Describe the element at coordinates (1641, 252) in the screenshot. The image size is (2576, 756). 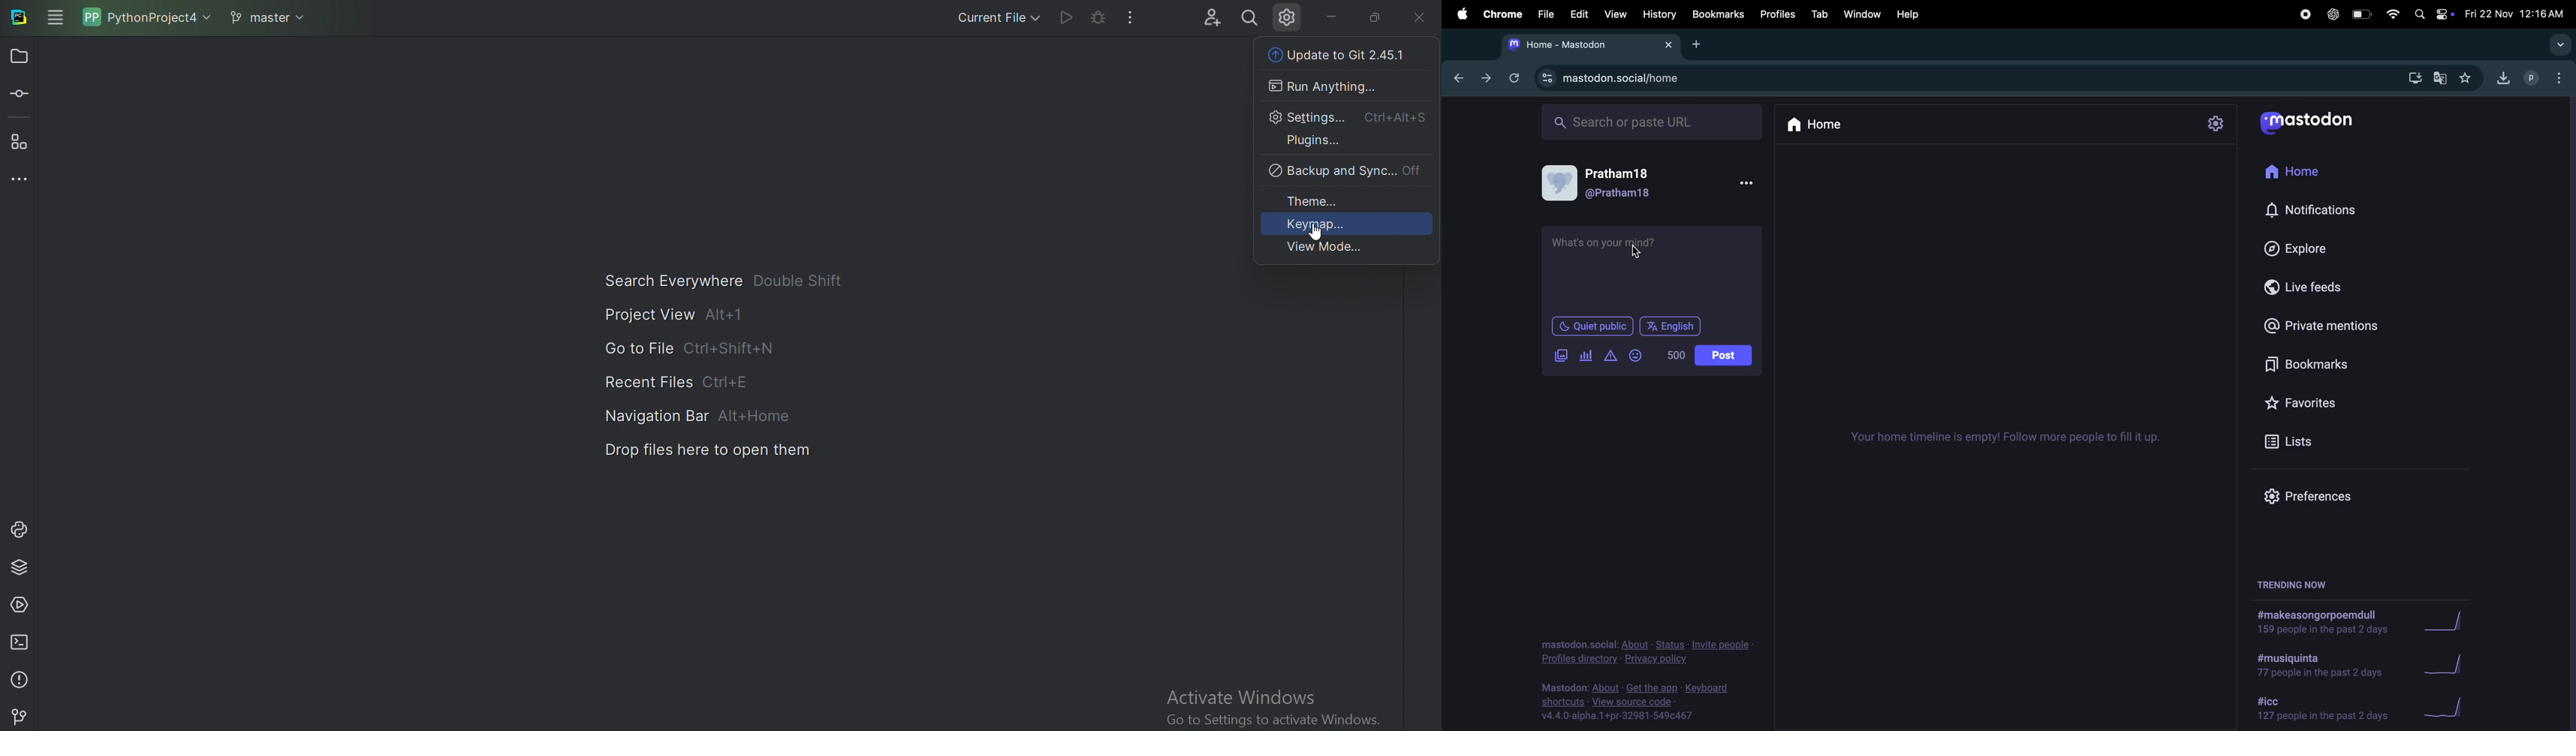
I see `cursor` at that location.